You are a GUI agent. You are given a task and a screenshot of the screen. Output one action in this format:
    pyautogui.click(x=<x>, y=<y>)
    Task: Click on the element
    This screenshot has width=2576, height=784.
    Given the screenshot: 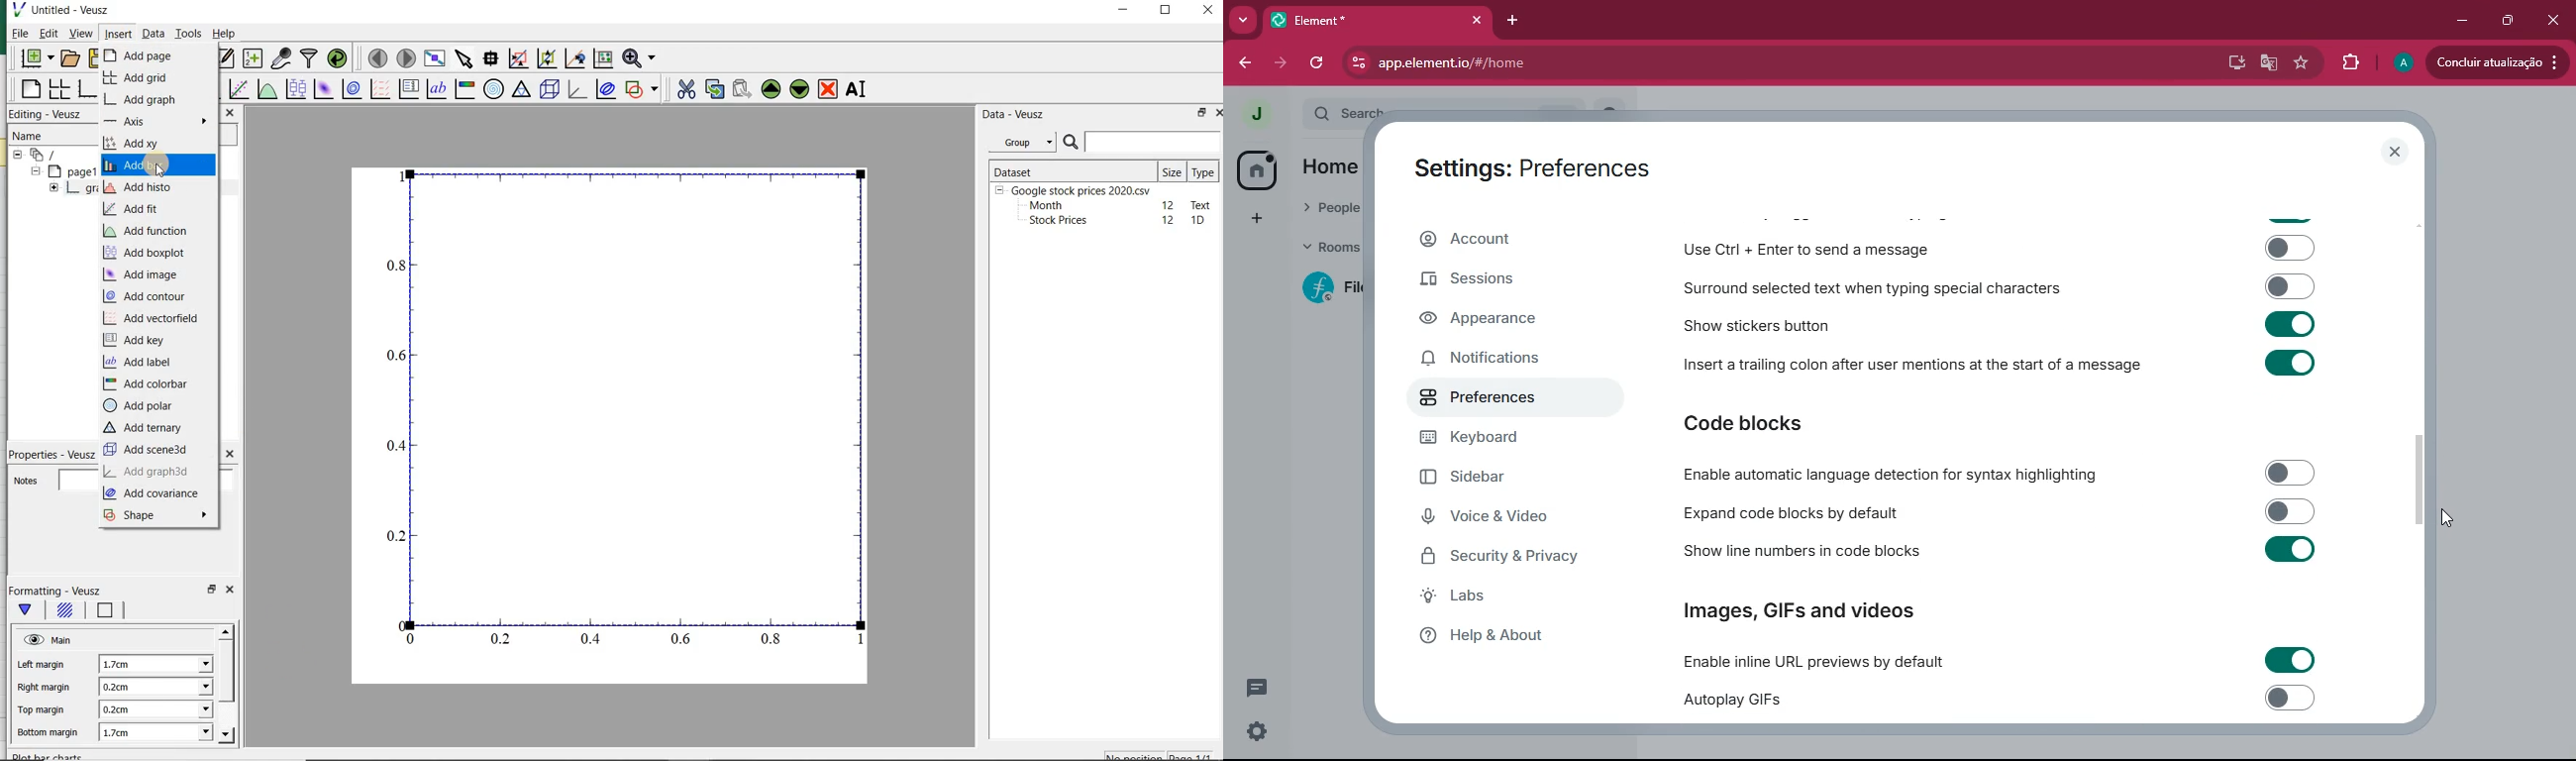 What is the action you would take?
    pyautogui.click(x=1377, y=20)
    